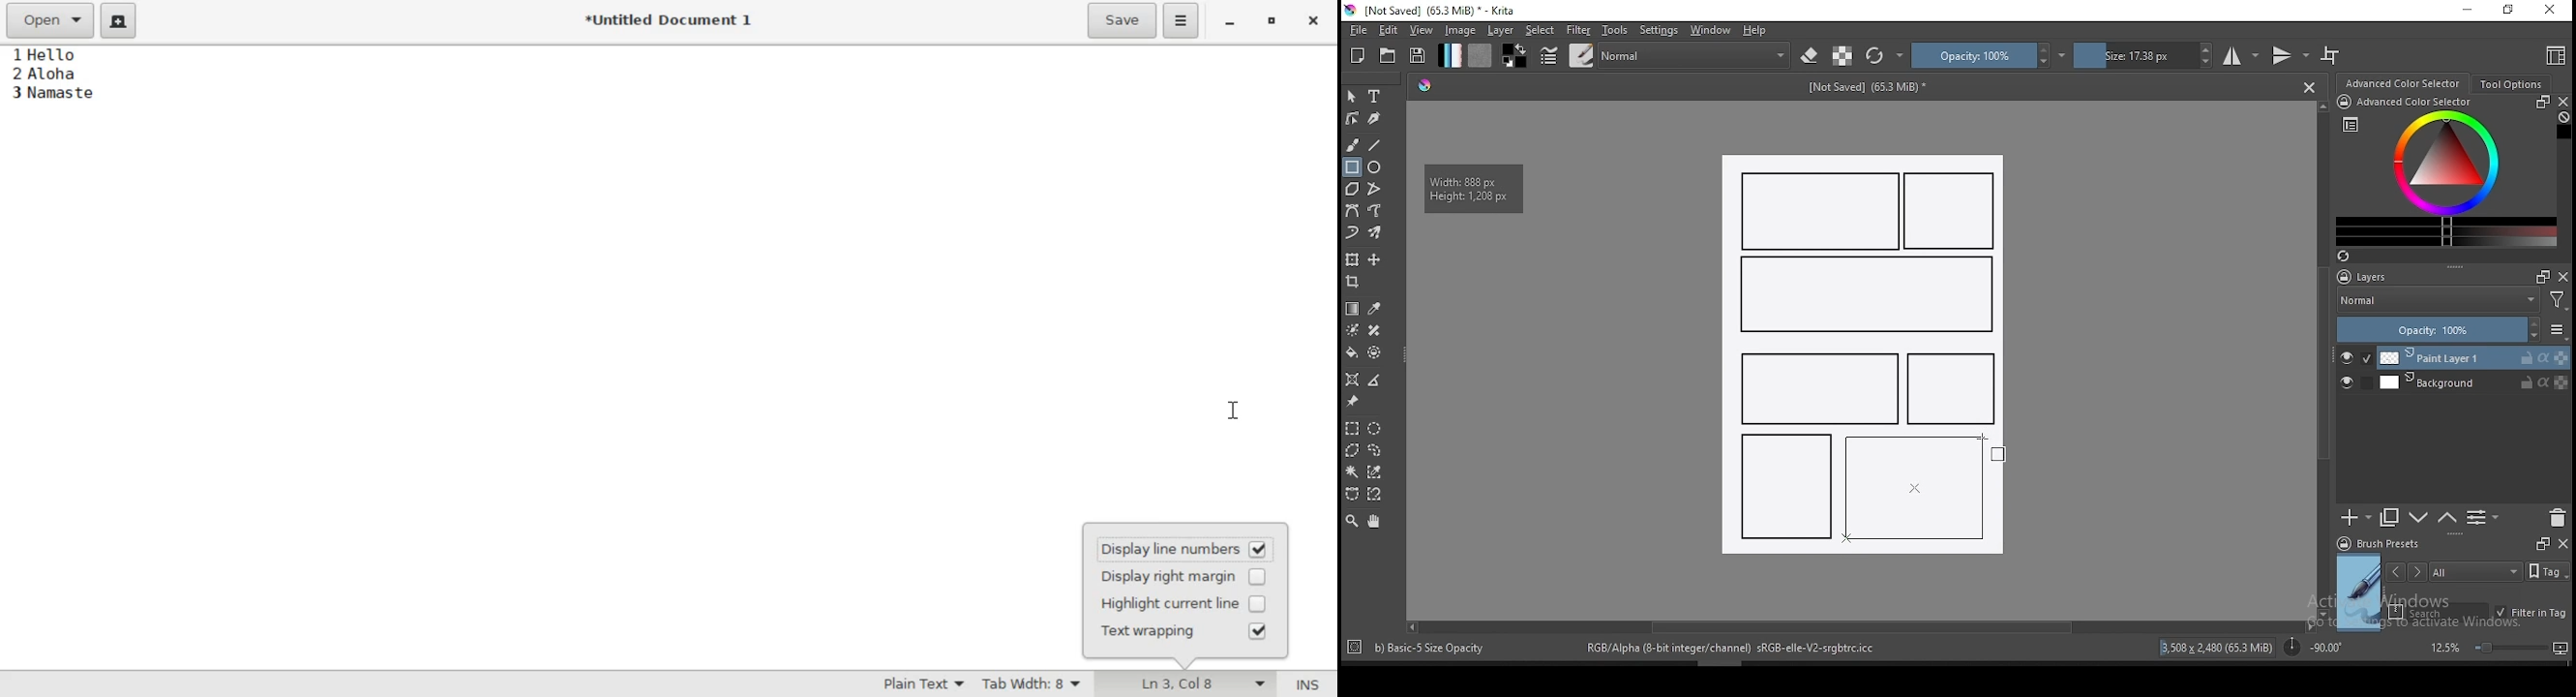  What do you see at coordinates (2351, 258) in the screenshot?
I see `Refresh` at bounding box center [2351, 258].